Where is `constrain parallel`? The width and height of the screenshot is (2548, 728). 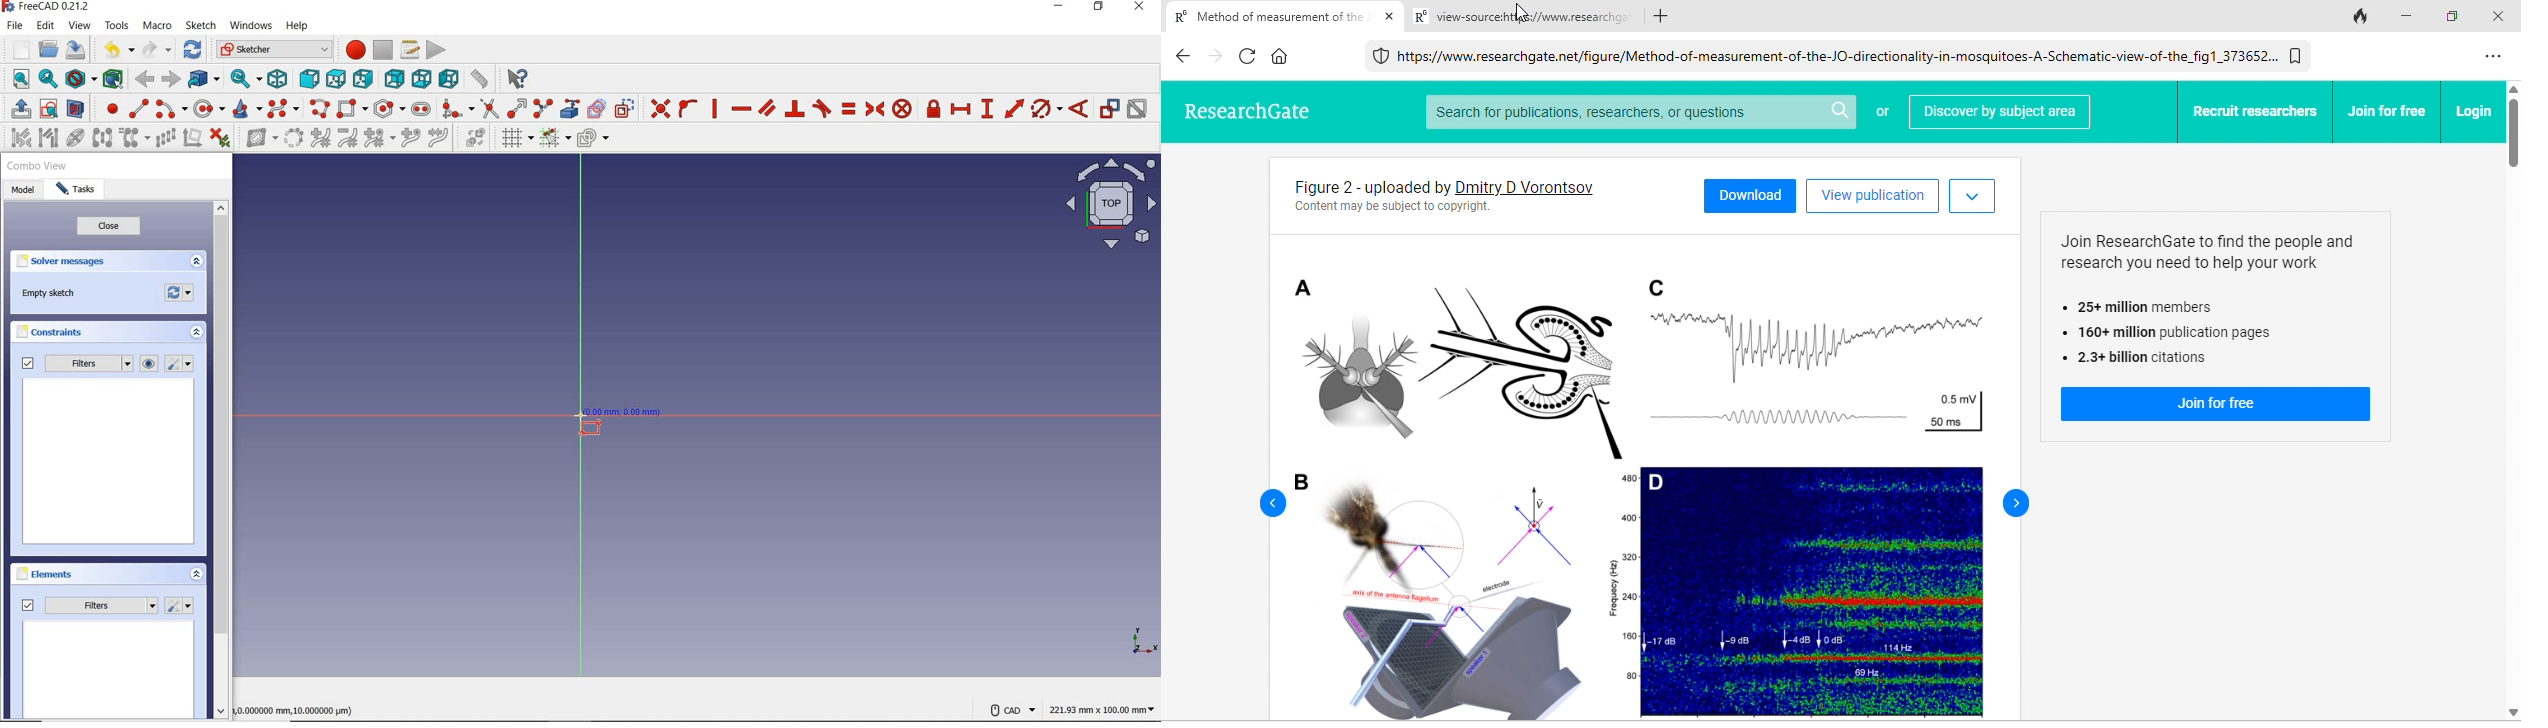 constrain parallel is located at coordinates (768, 108).